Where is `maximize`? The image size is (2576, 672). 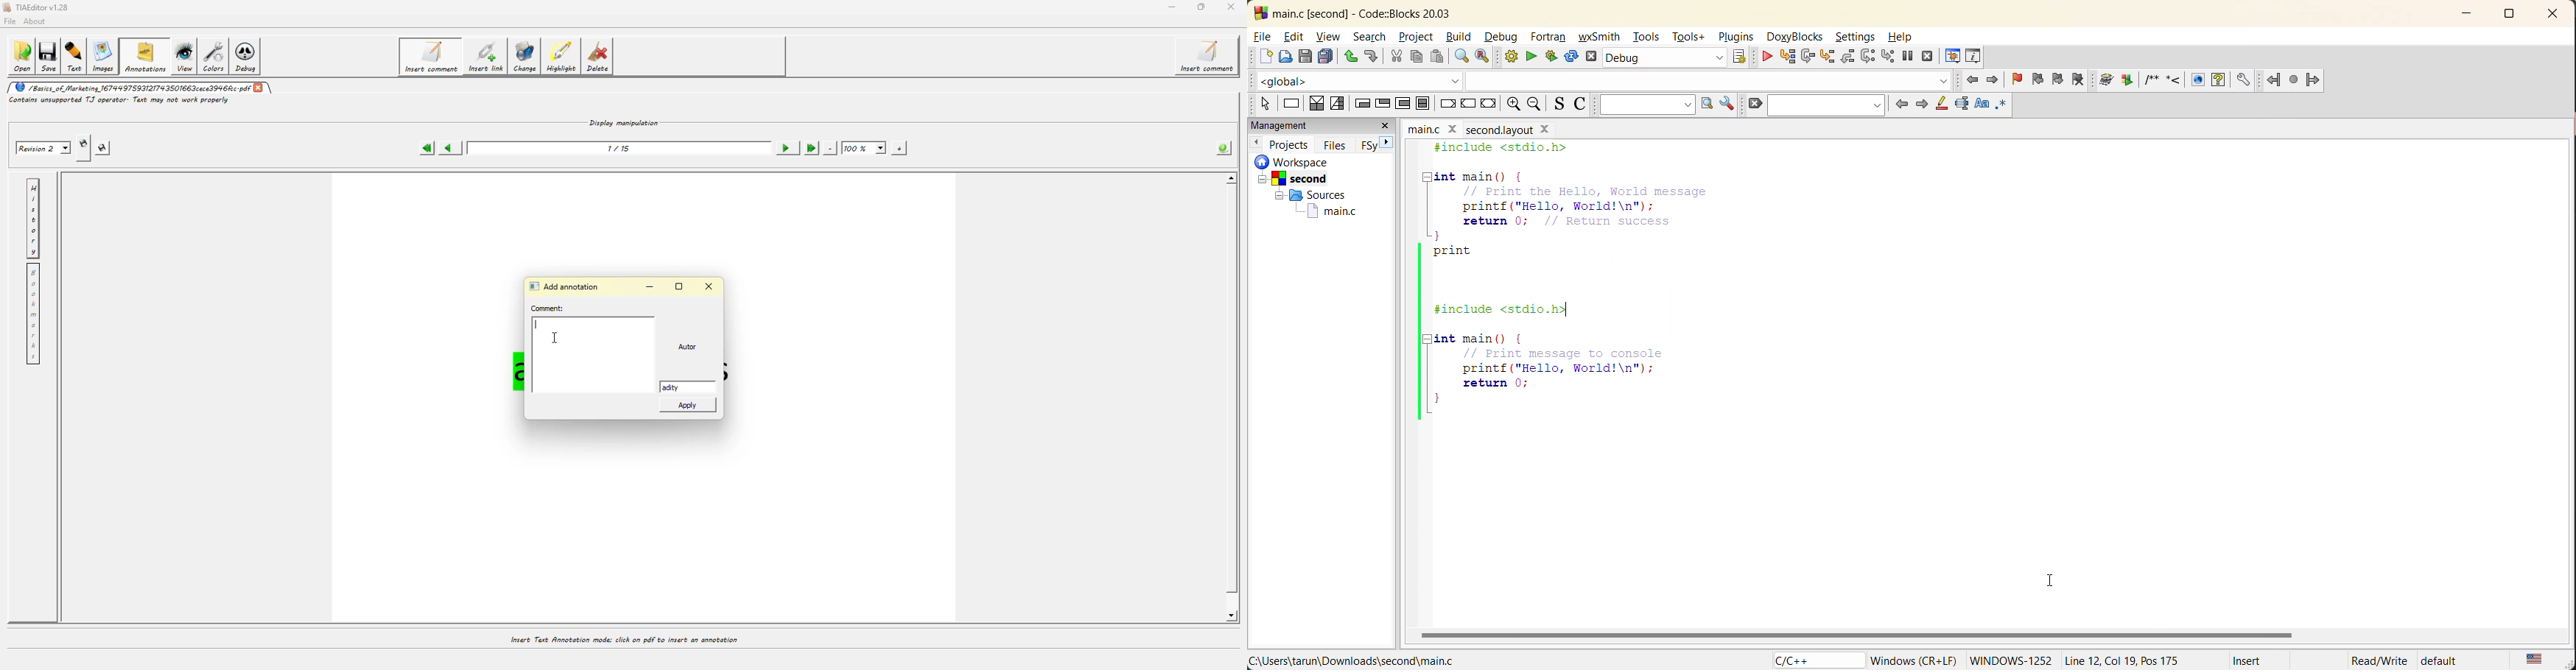
maximize is located at coordinates (681, 286).